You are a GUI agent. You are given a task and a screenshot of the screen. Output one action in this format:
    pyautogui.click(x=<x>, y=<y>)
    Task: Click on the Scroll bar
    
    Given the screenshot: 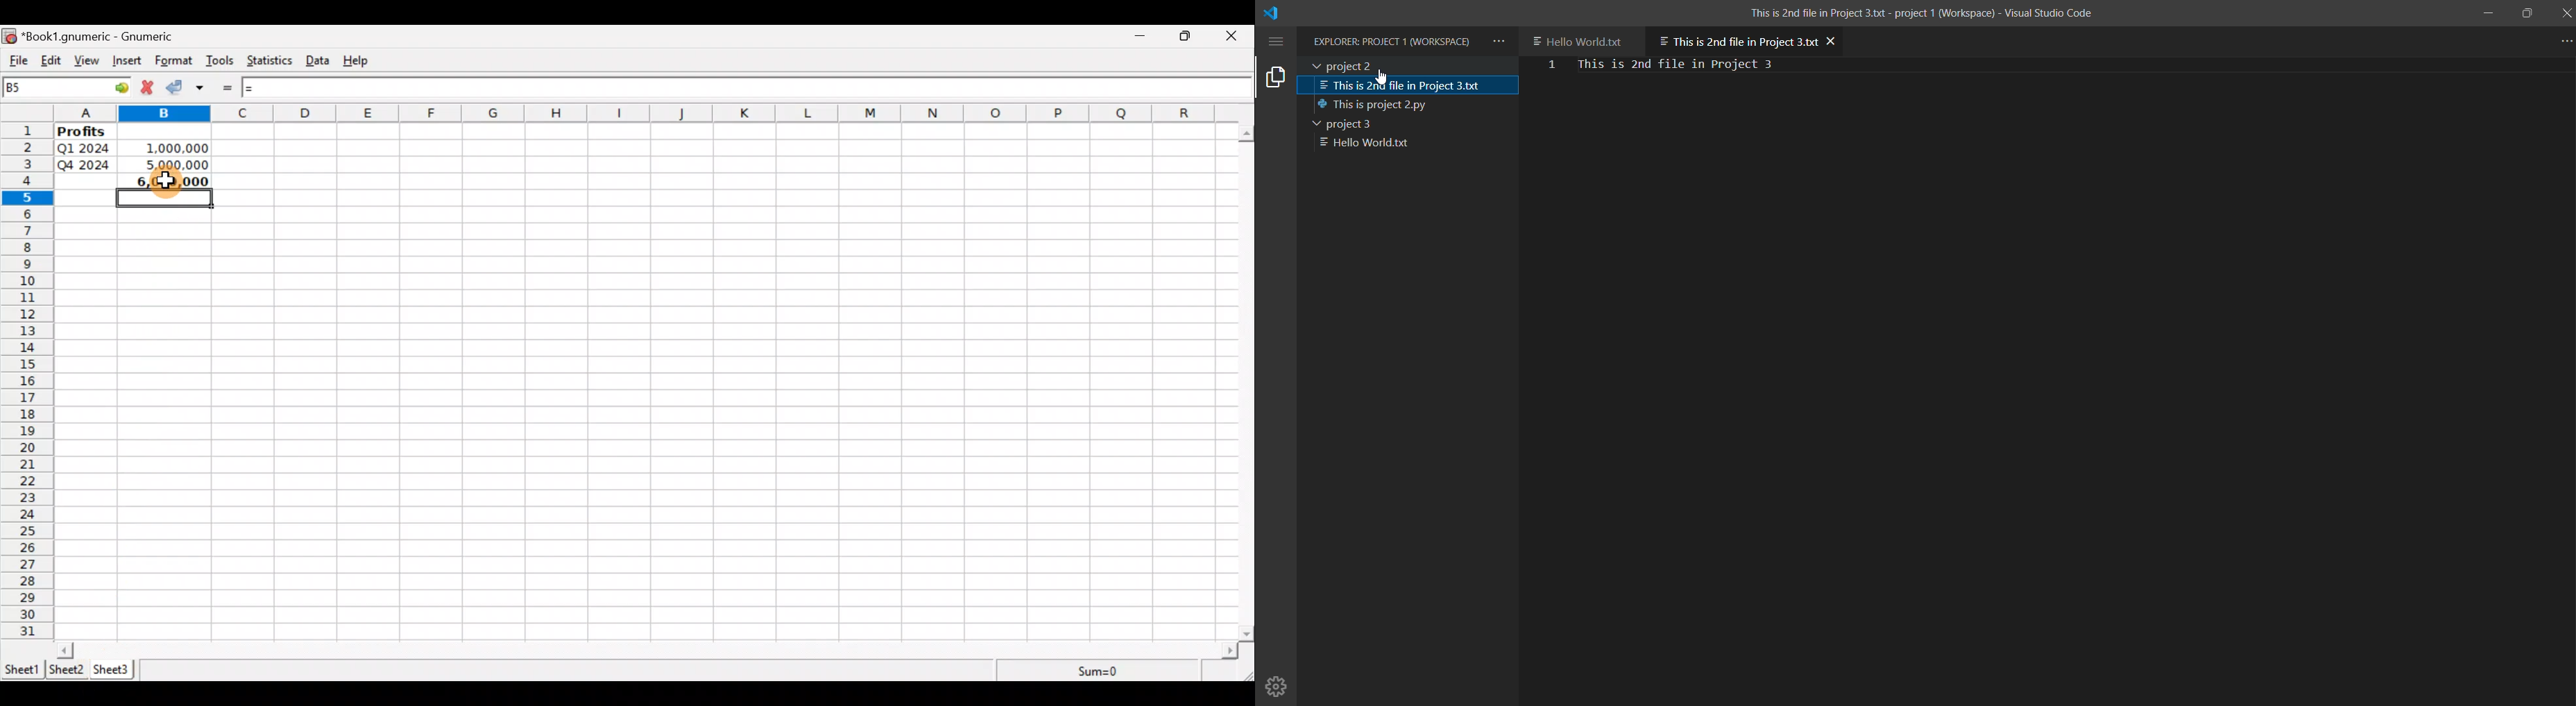 What is the action you would take?
    pyautogui.click(x=1248, y=380)
    